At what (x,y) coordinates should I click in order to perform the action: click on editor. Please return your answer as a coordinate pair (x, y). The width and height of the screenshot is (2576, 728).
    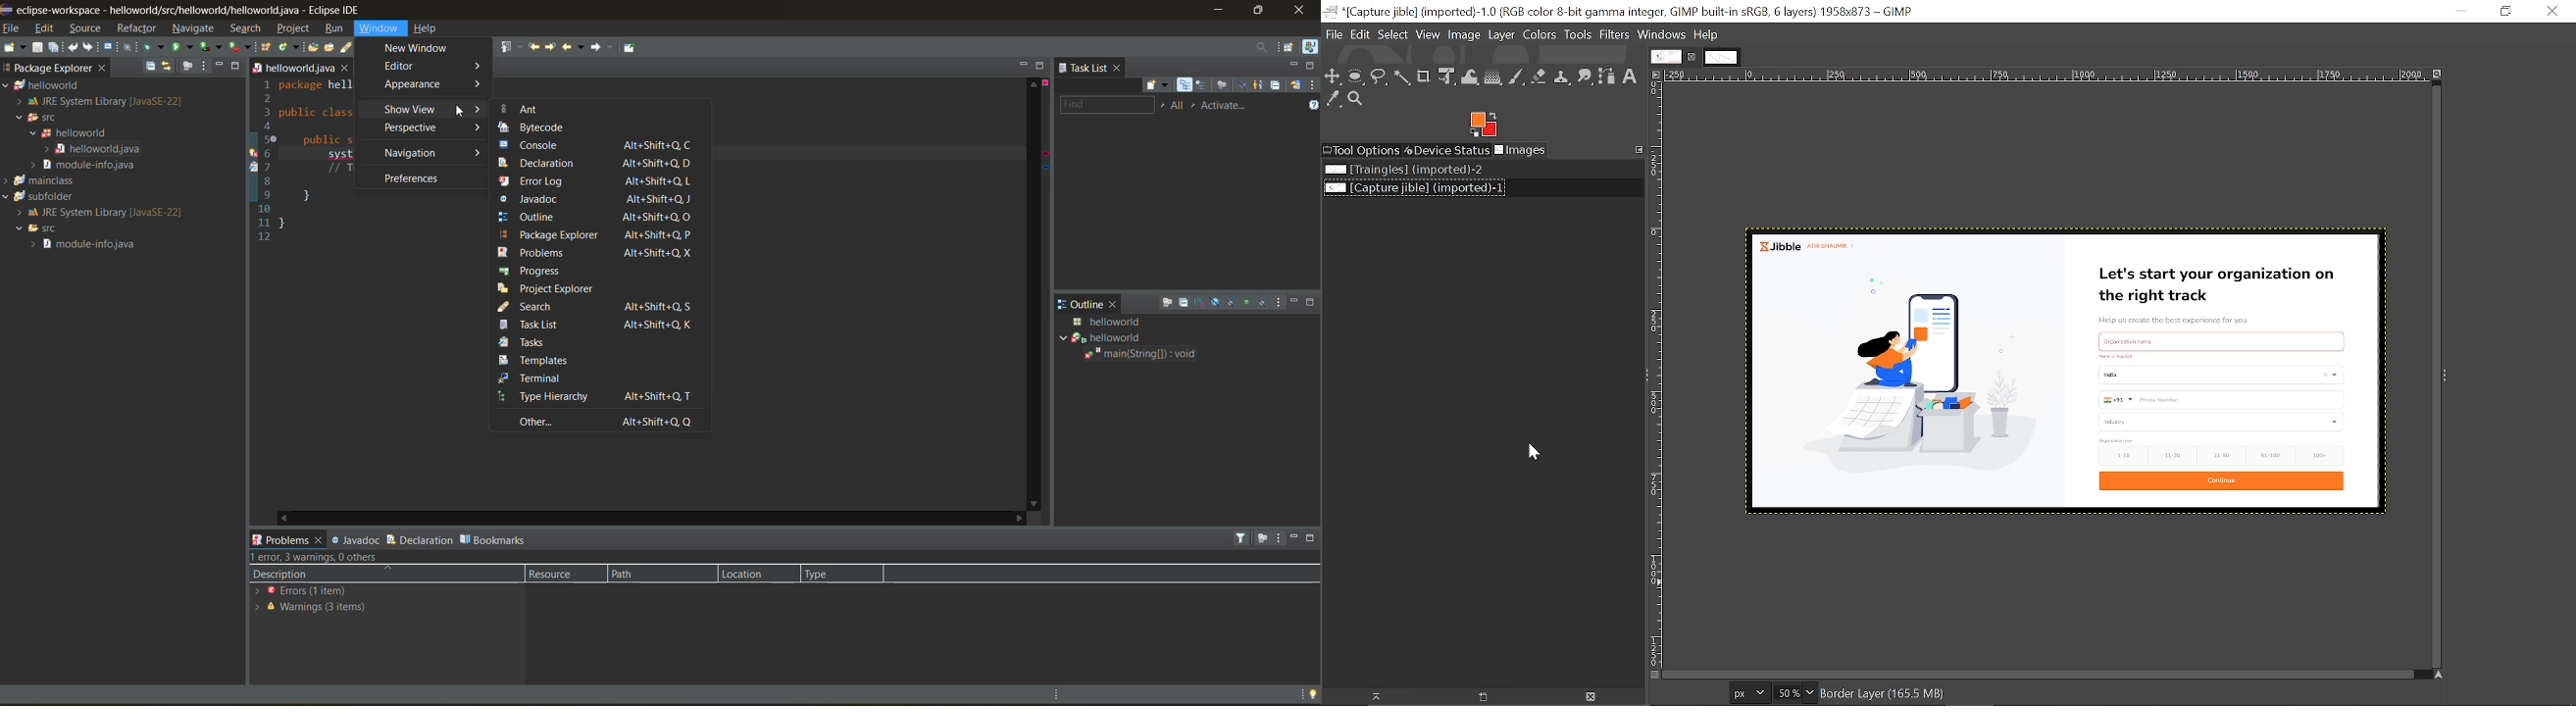
    Looking at the image, I should click on (428, 66).